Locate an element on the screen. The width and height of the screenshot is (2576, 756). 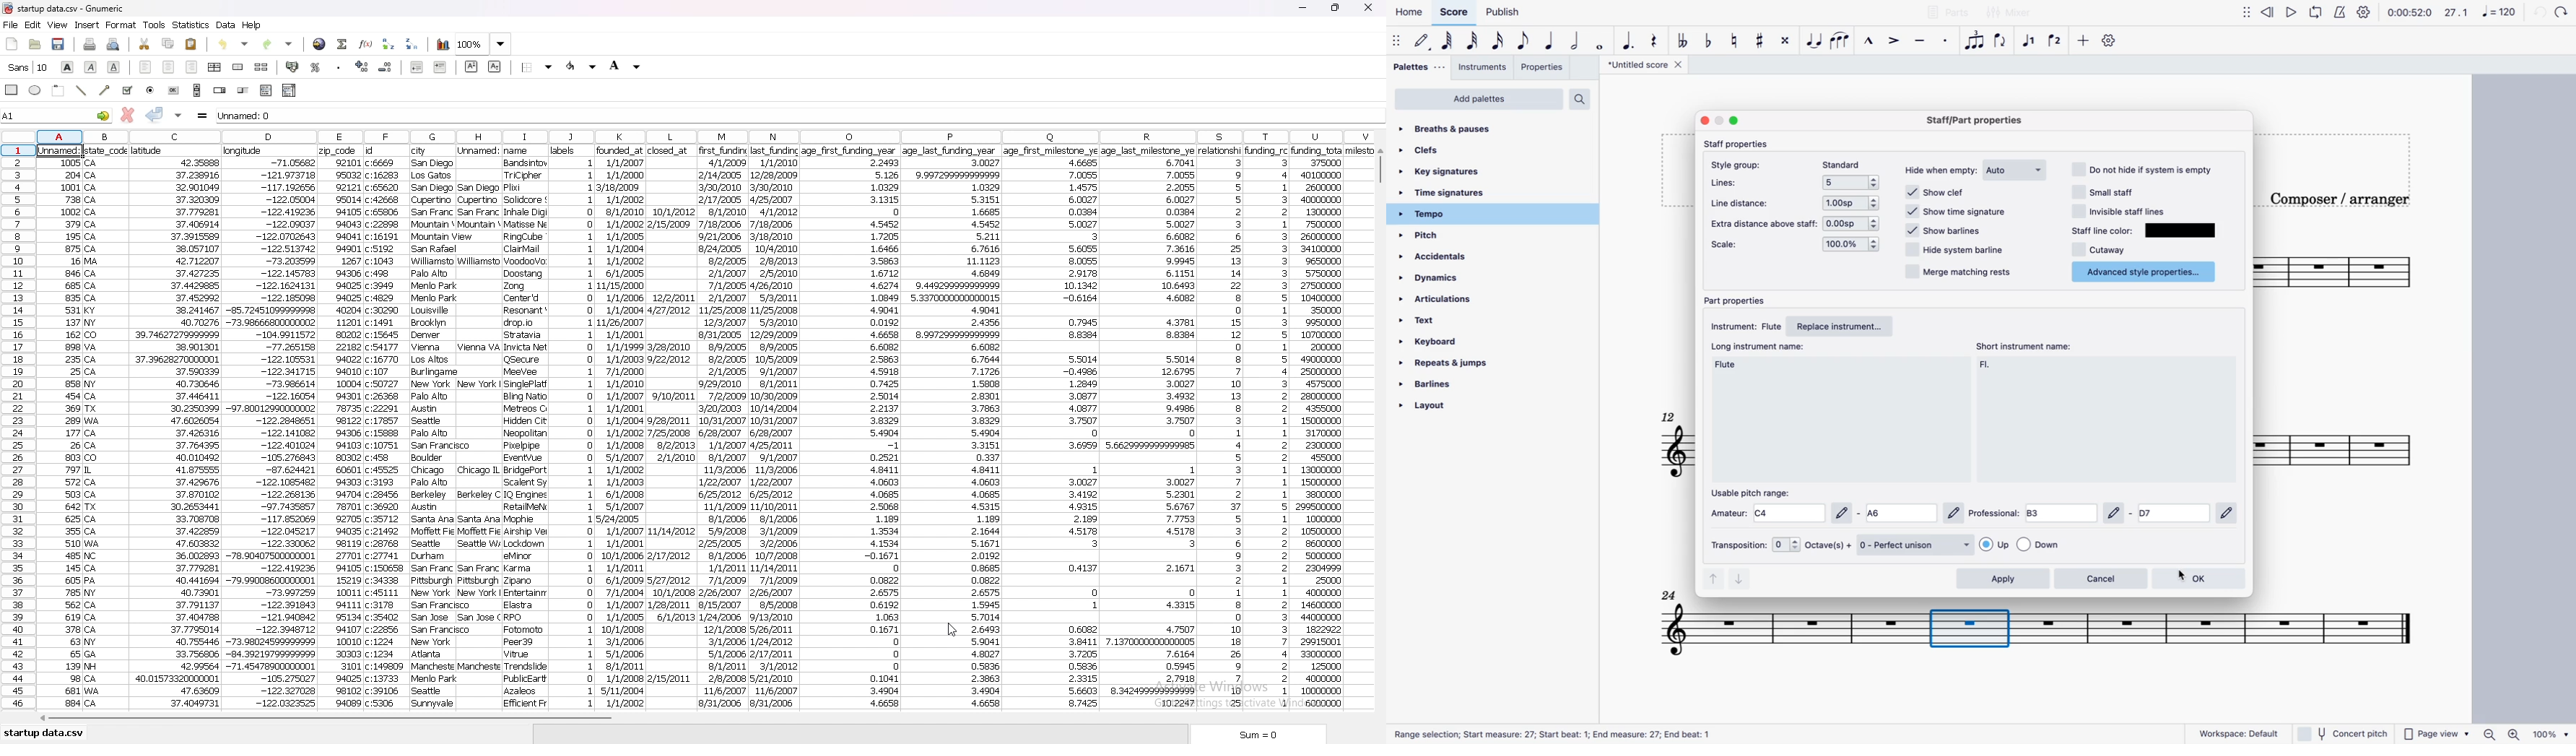
formula is located at coordinates (203, 116).